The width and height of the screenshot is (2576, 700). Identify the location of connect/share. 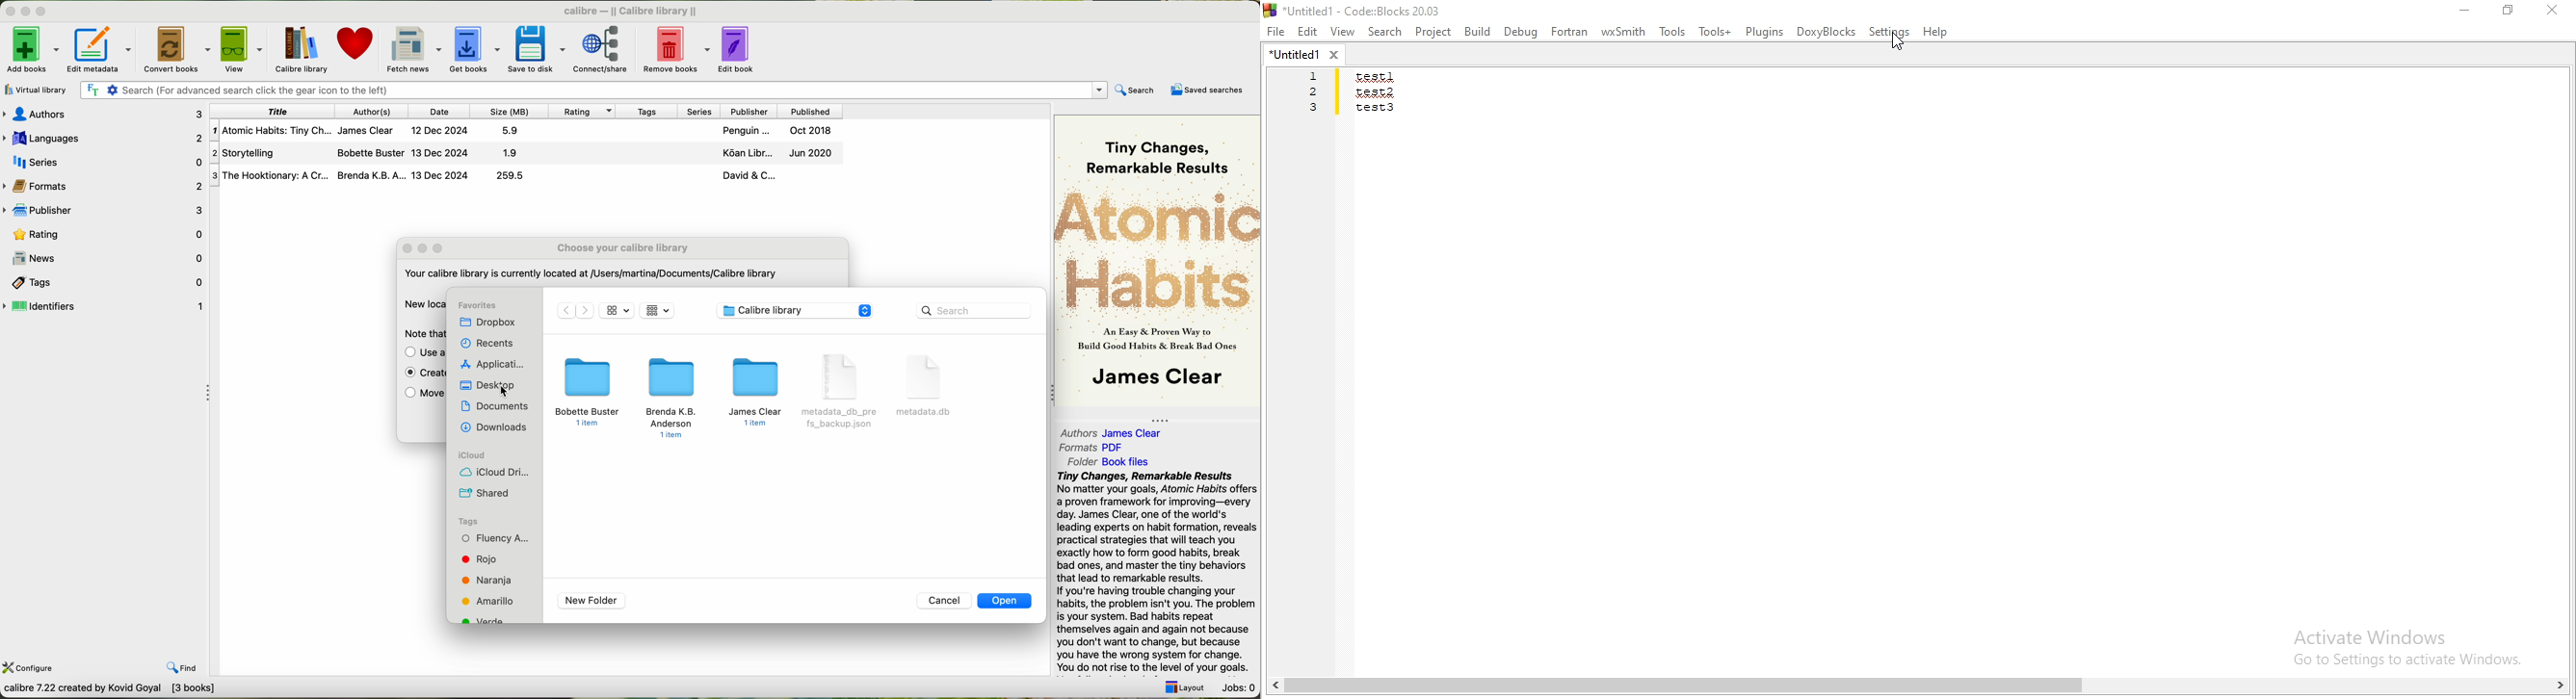
(607, 48).